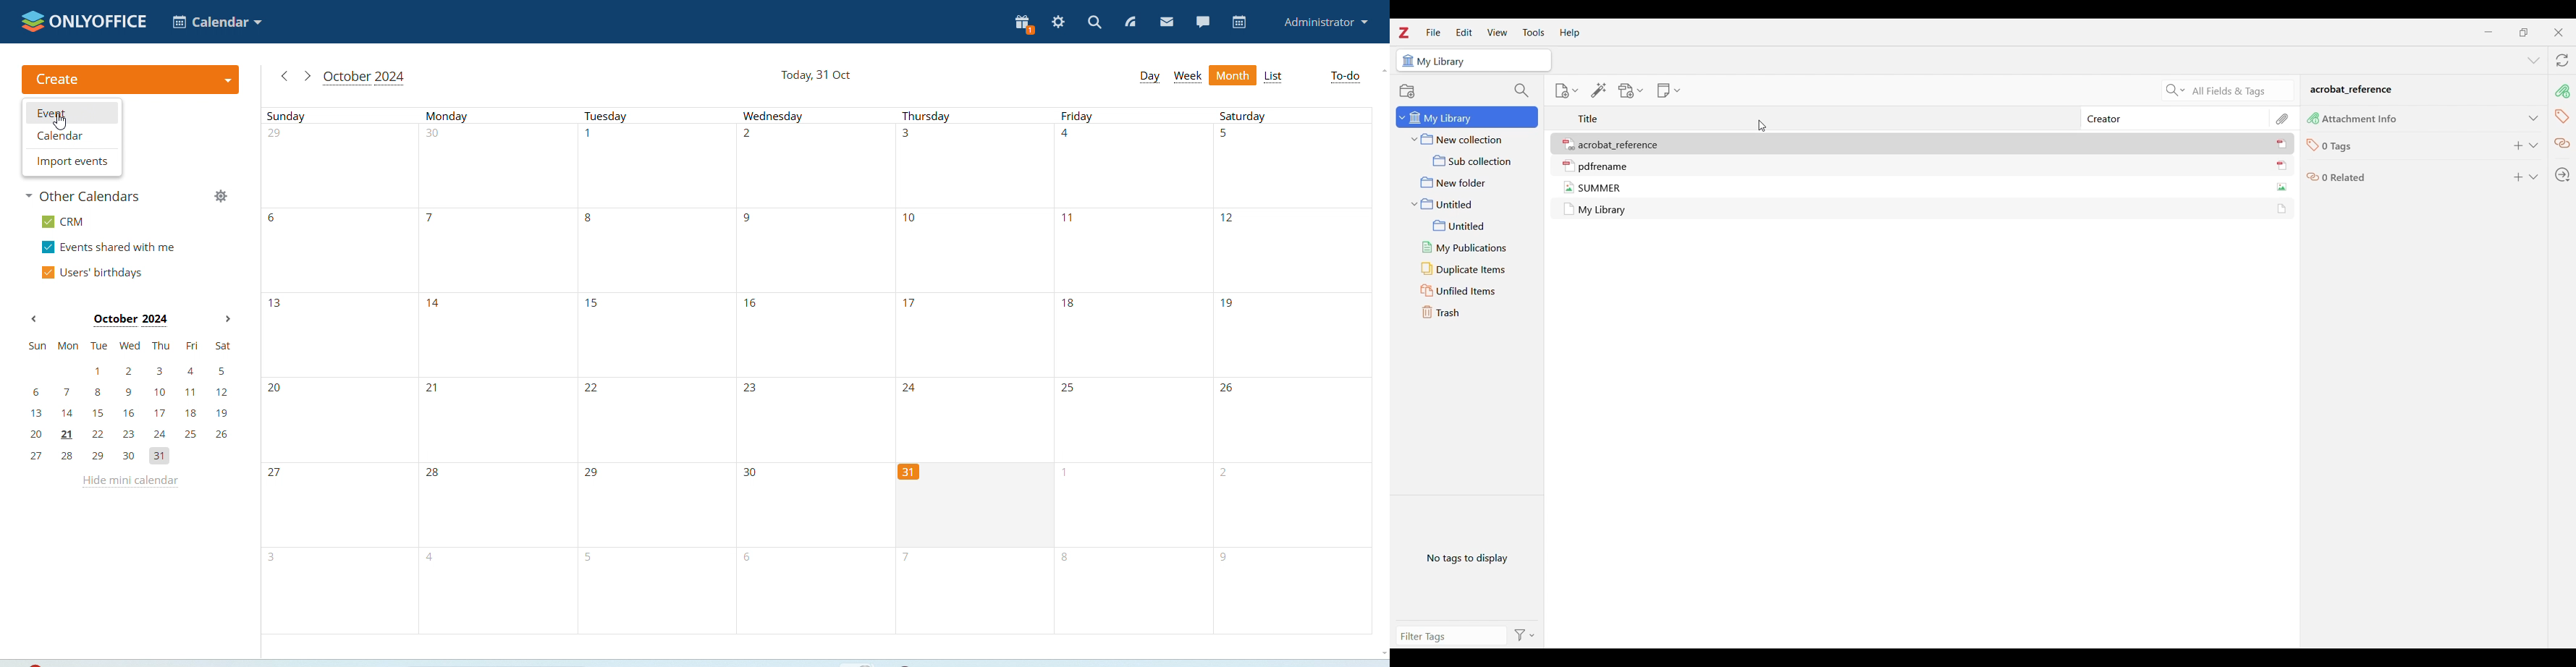 This screenshot has width=2576, height=672. I want to click on icon, so click(1569, 145).